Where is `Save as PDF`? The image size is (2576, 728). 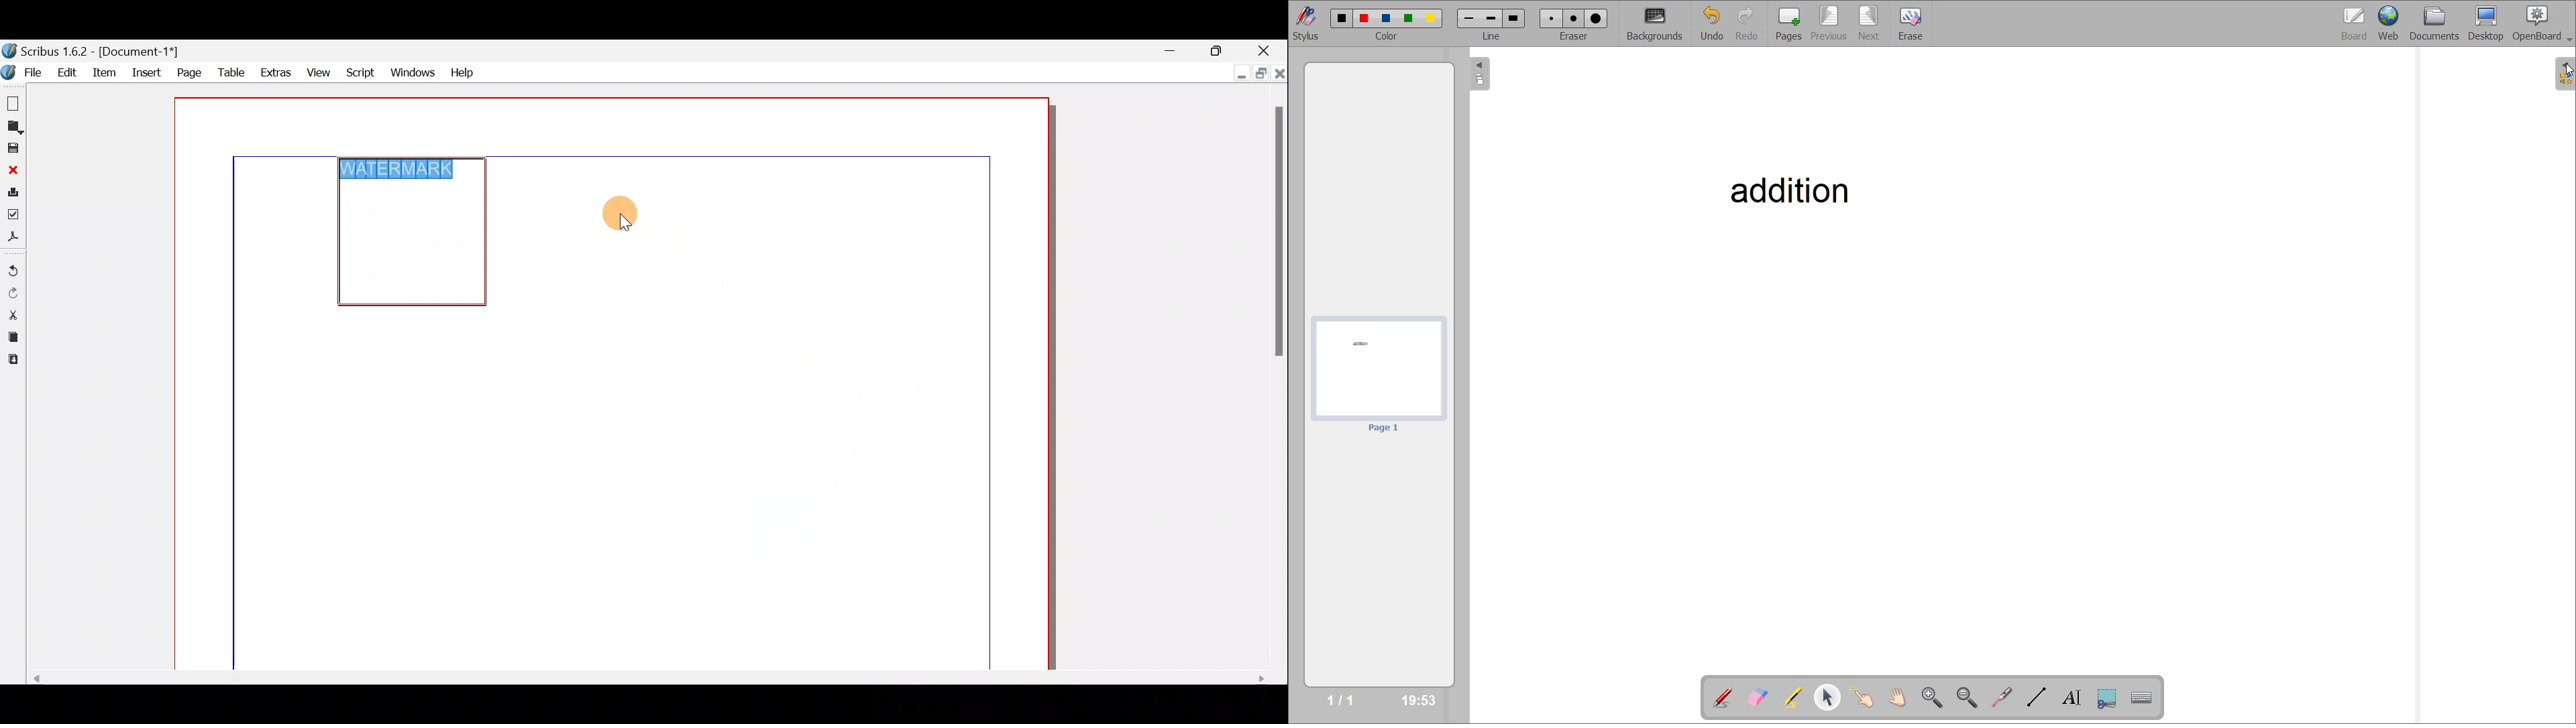 Save as PDF is located at coordinates (13, 239).